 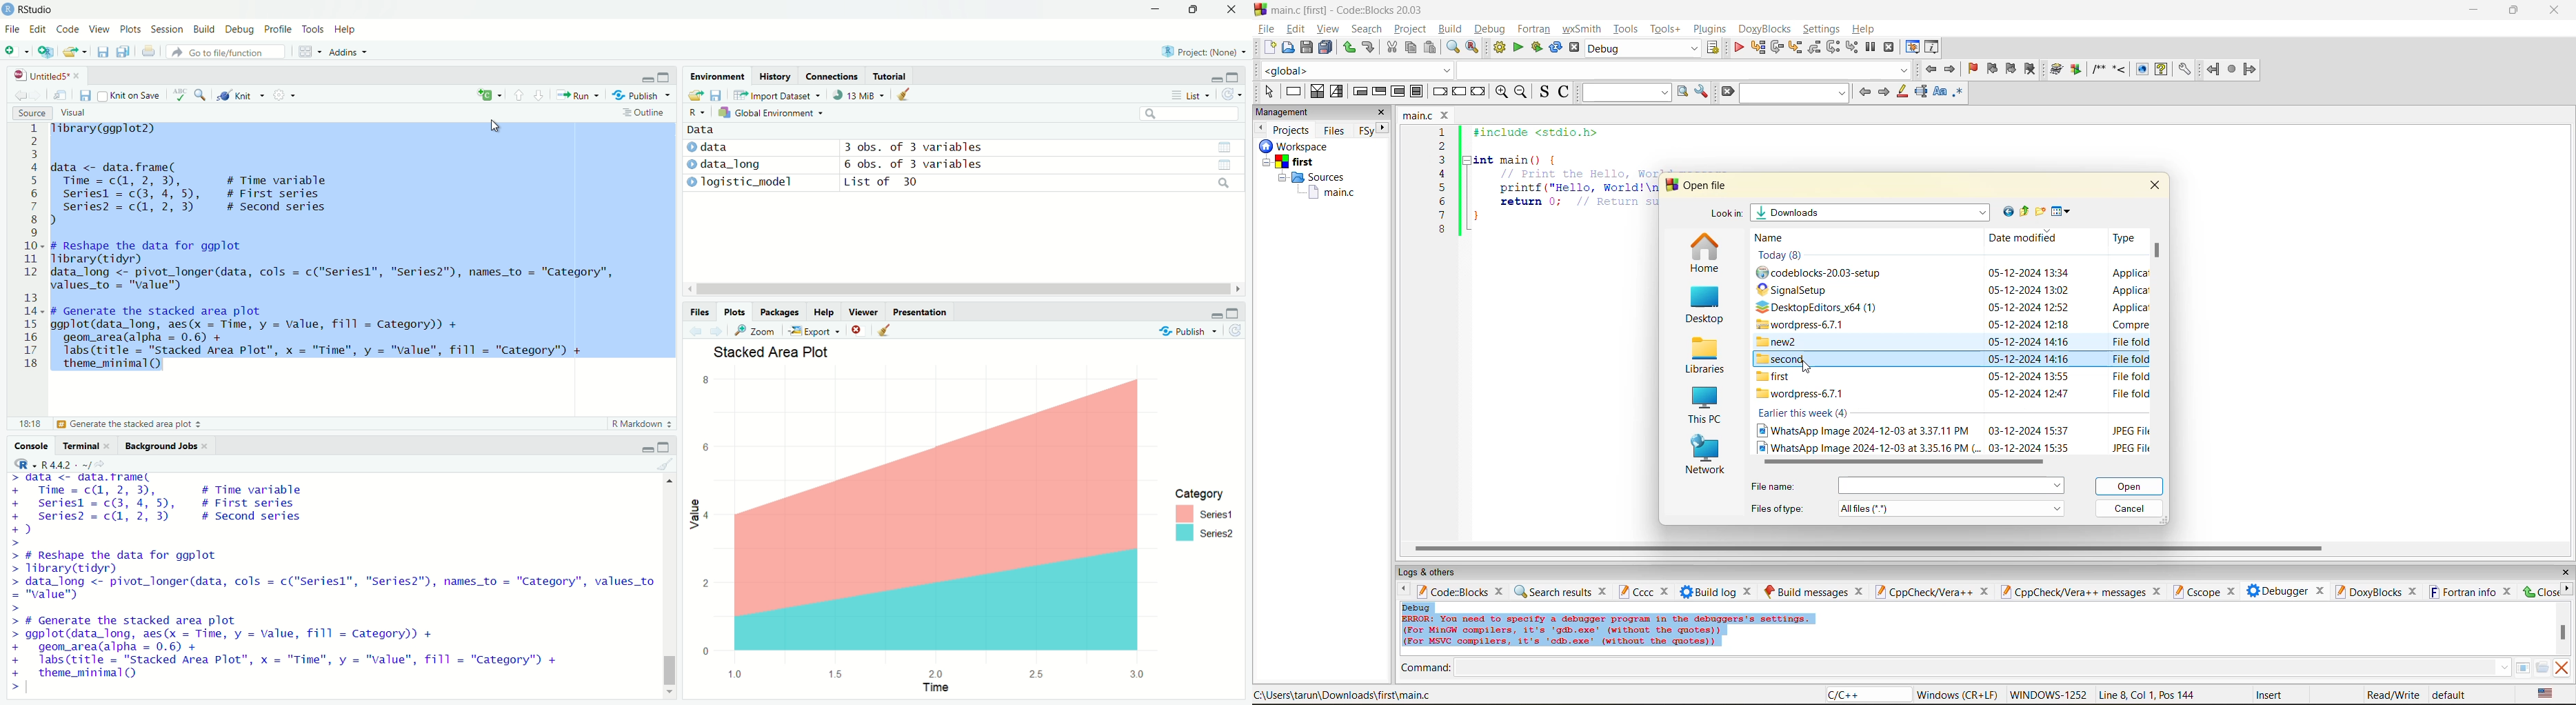 I want to click on print, so click(x=150, y=56).